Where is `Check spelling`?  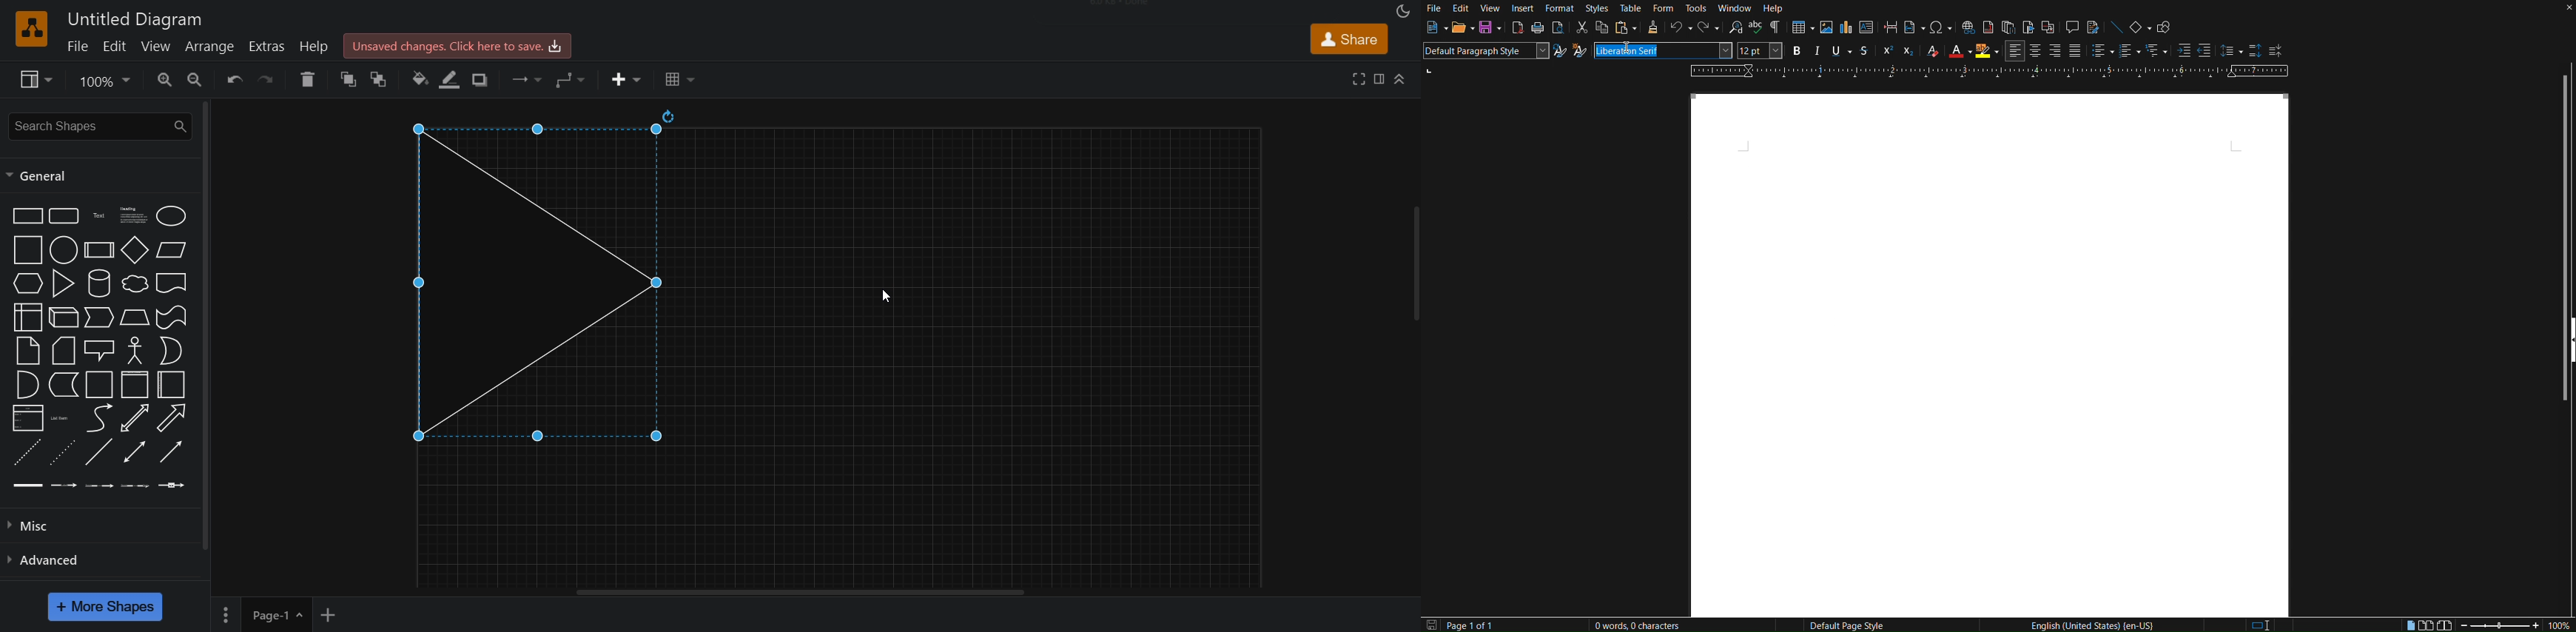 Check spelling is located at coordinates (1758, 29).